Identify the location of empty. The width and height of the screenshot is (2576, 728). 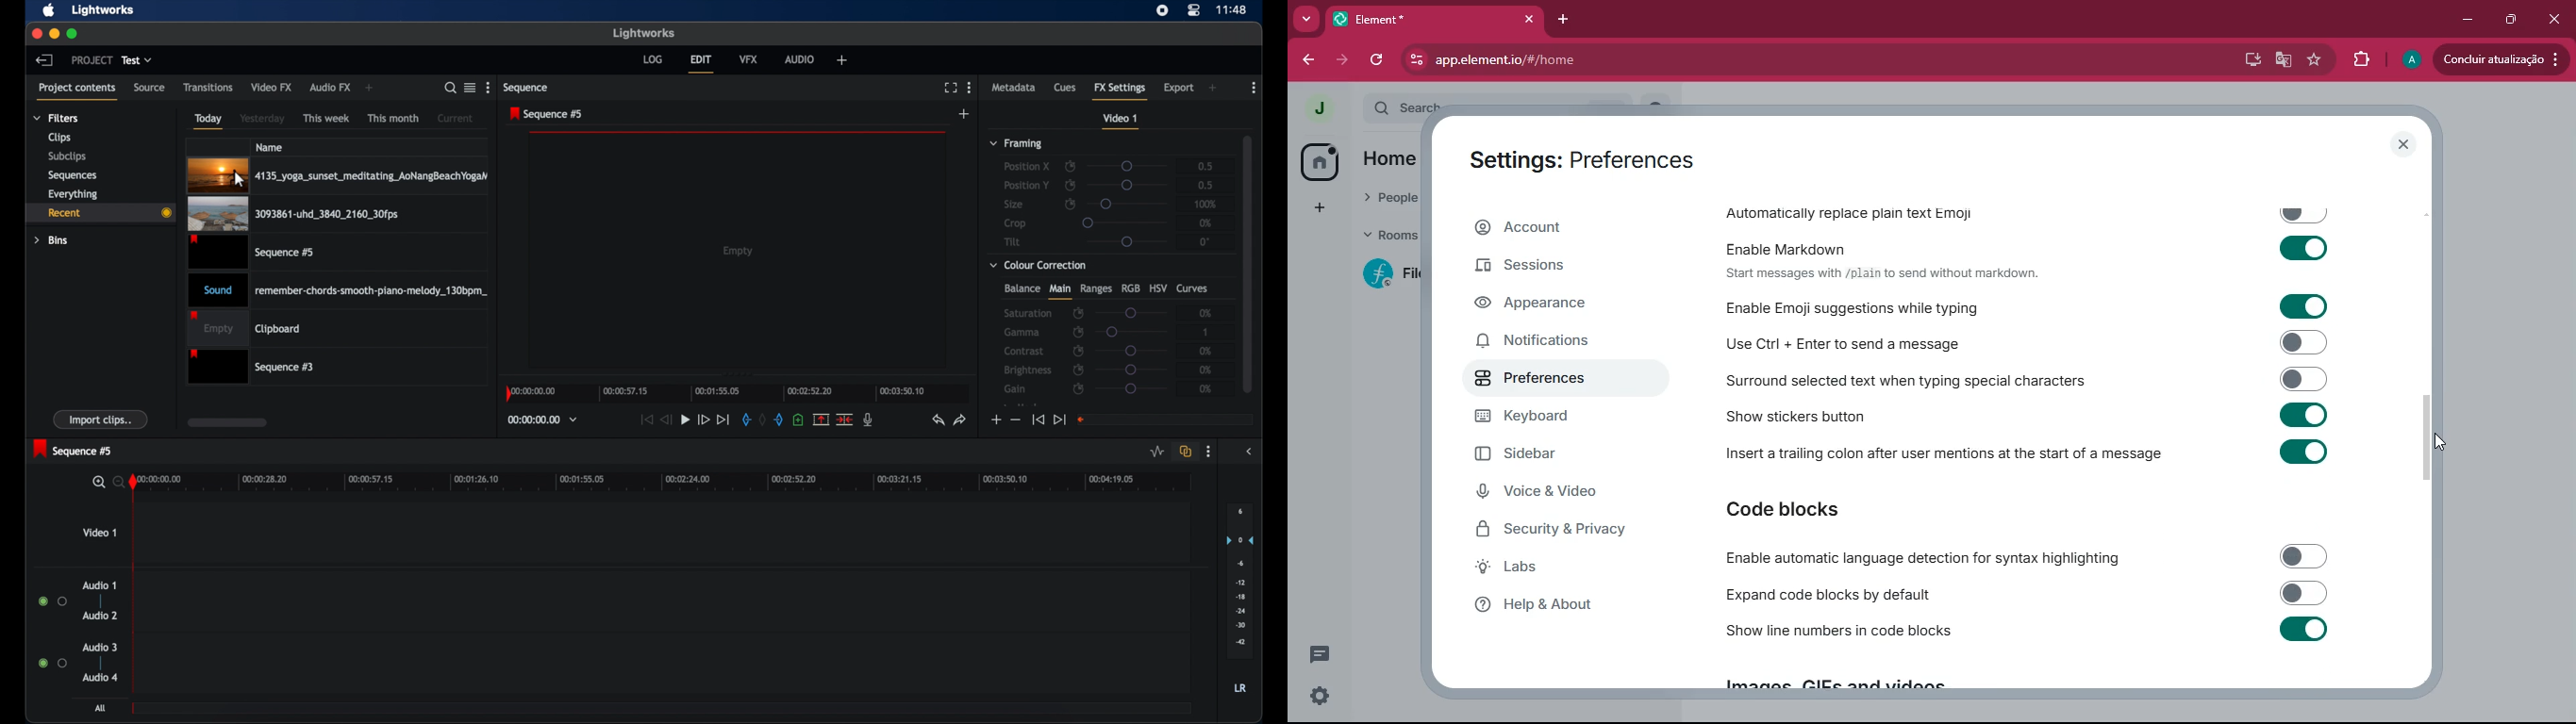
(739, 251).